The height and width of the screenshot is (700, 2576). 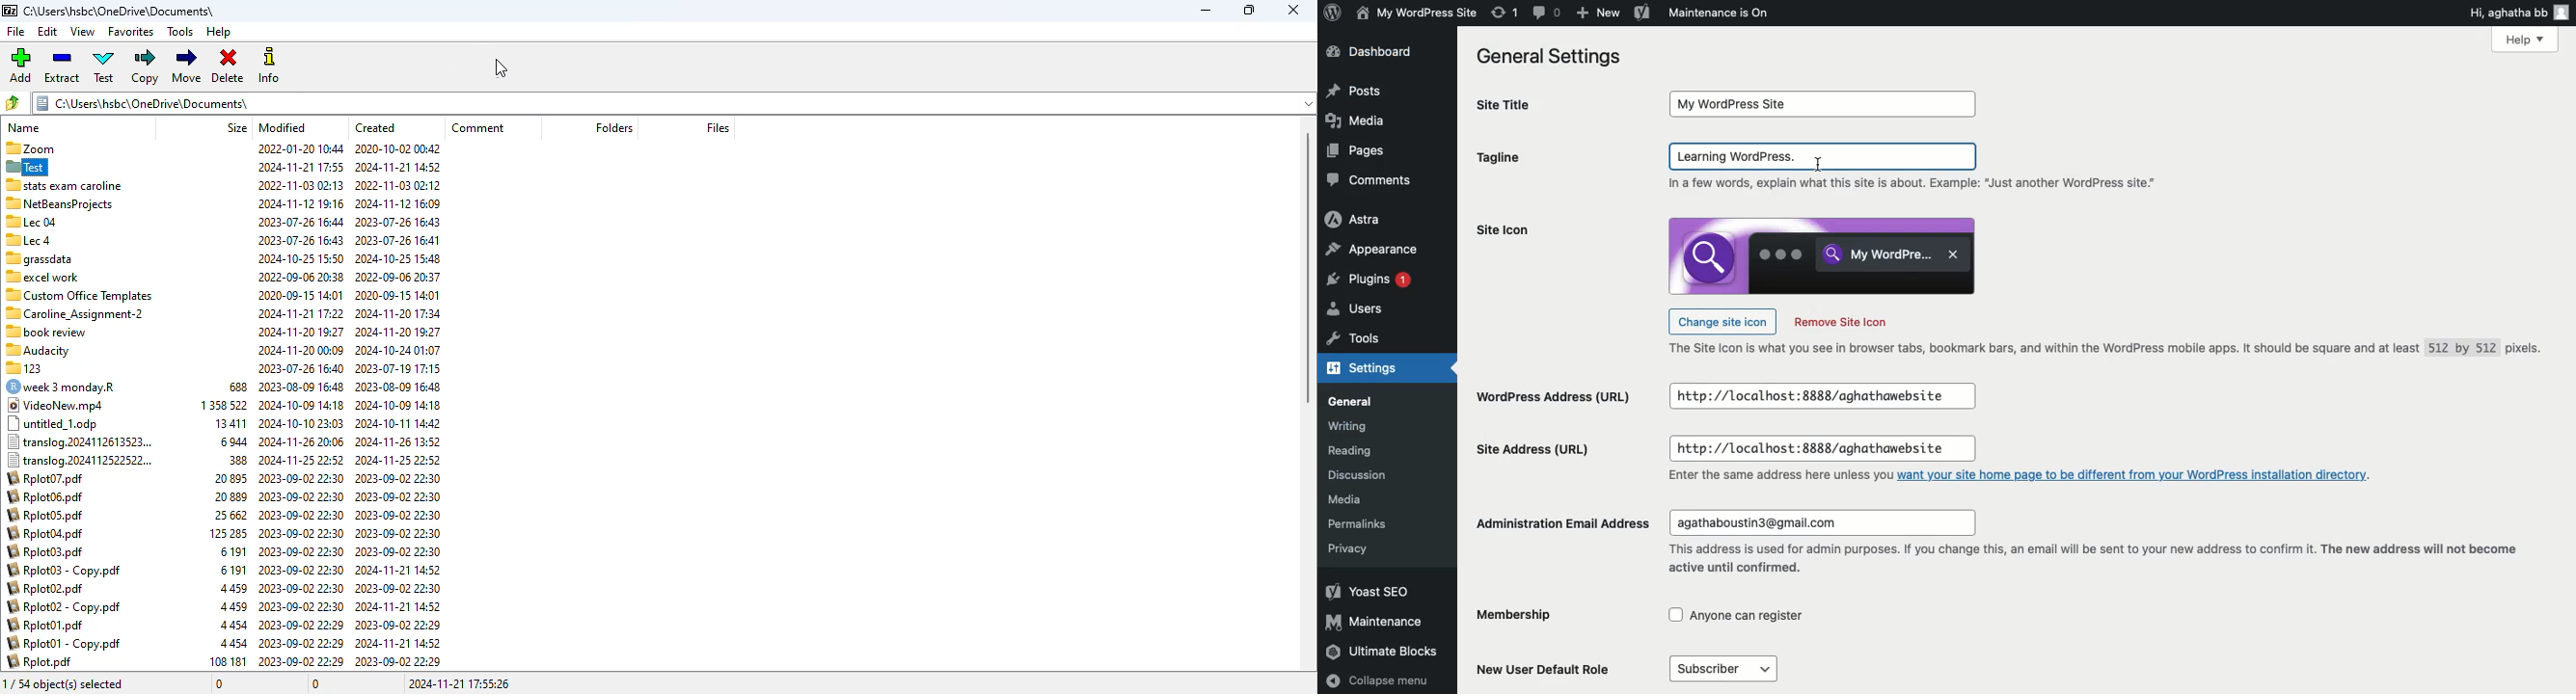 What do you see at coordinates (301, 240) in the screenshot?
I see `2023-07-26 16:43` at bounding box center [301, 240].